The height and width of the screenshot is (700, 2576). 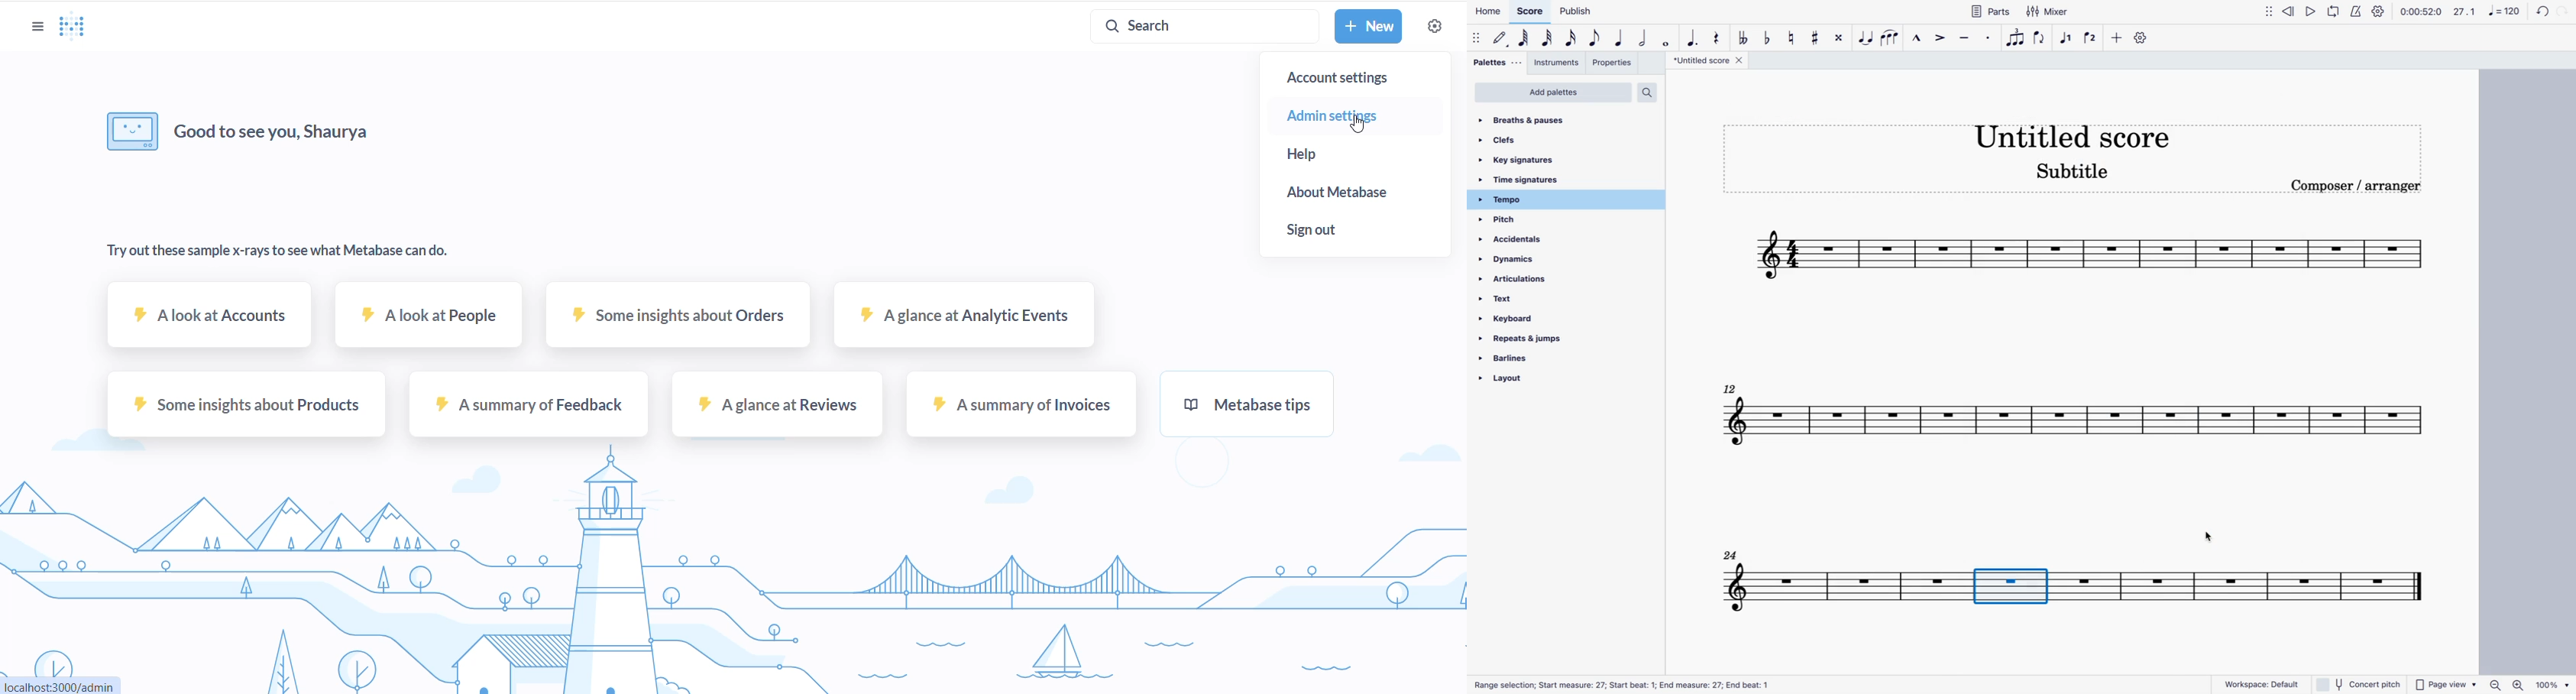 I want to click on settings, so click(x=2380, y=13).